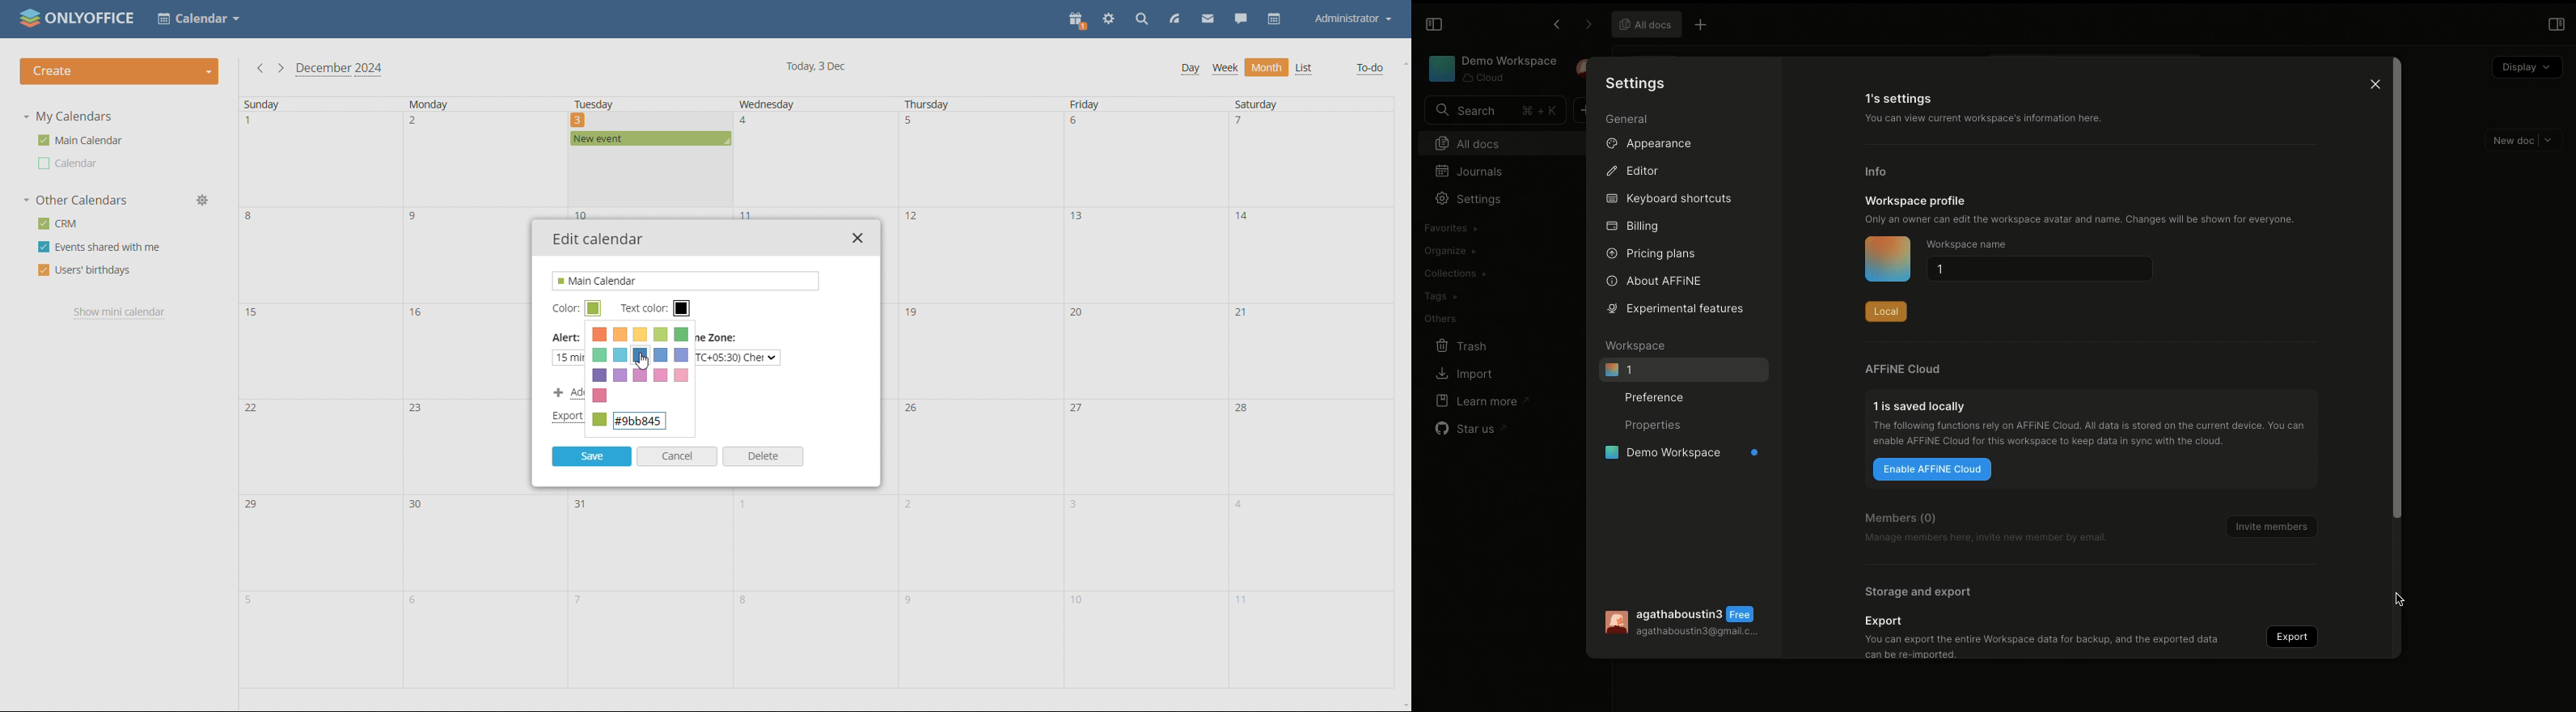 This screenshot has width=2576, height=728. I want to click on Mouse Cursor, so click(2397, 603).